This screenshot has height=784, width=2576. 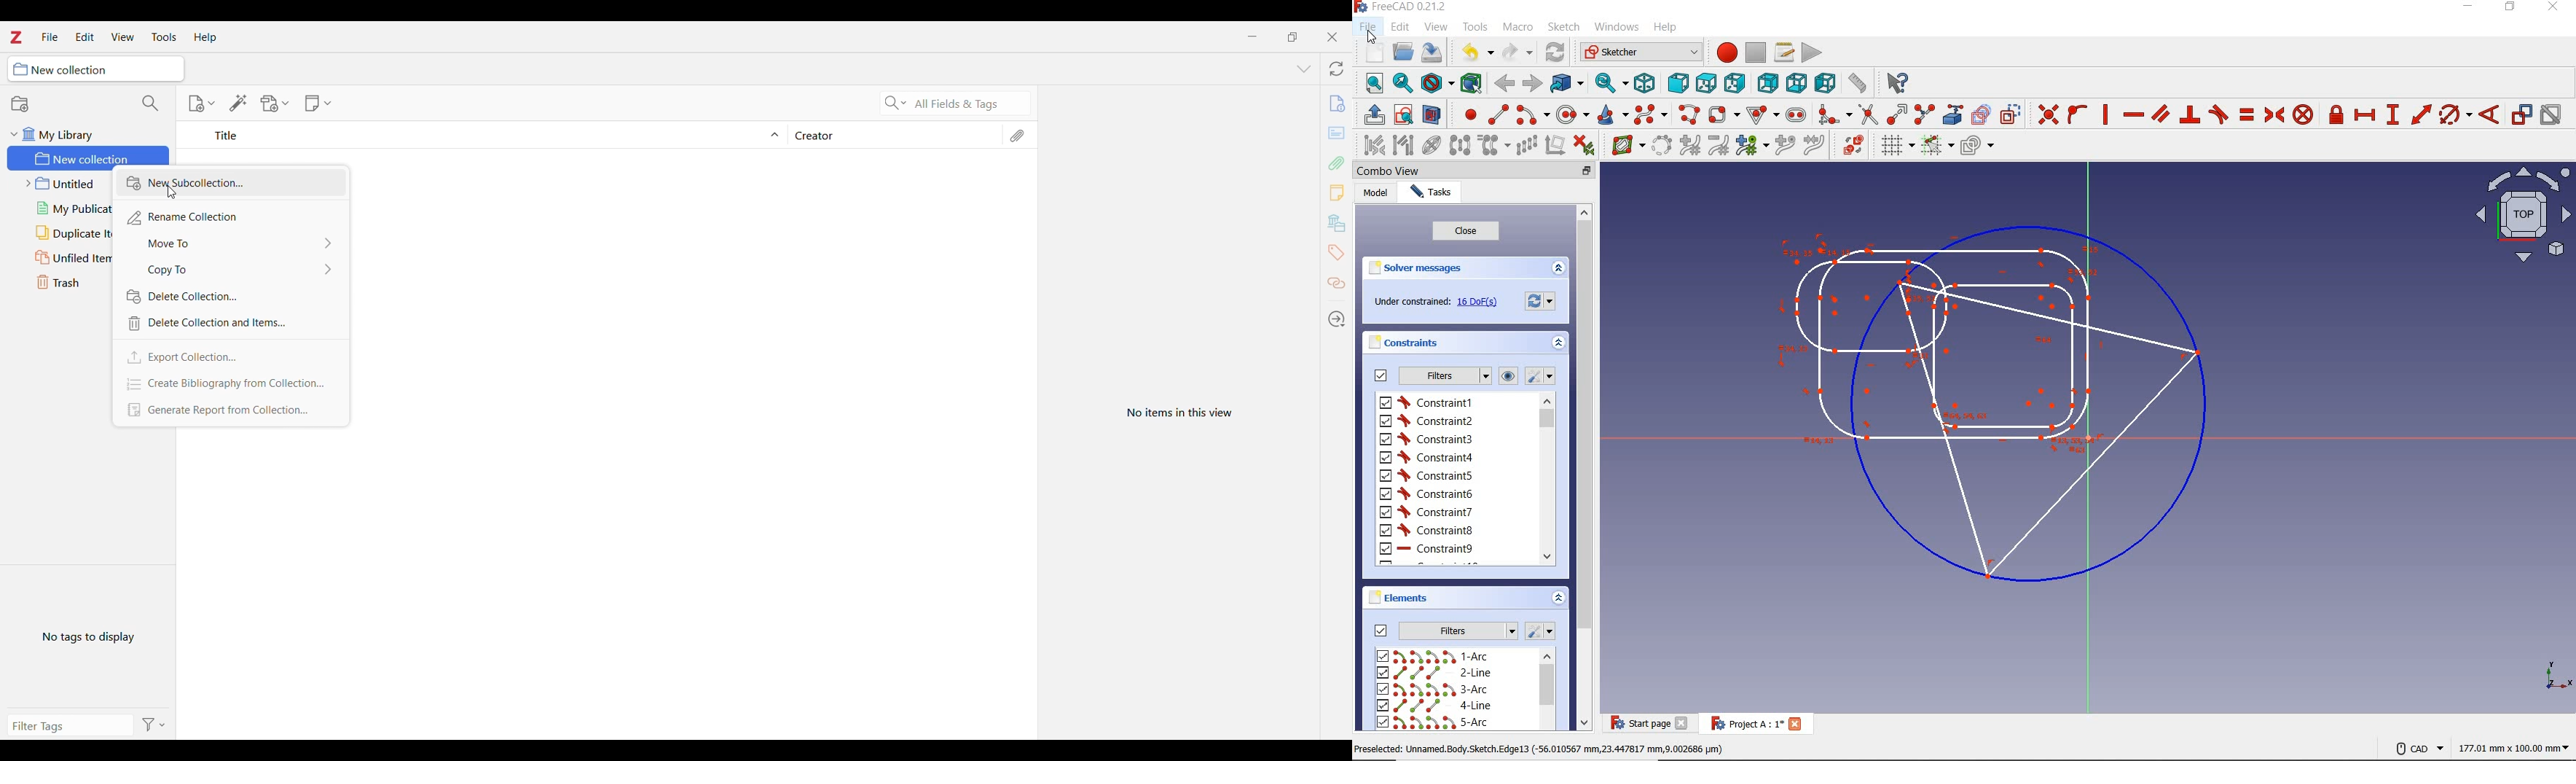 I want to click on sync view, so click(x=1610, y=83).